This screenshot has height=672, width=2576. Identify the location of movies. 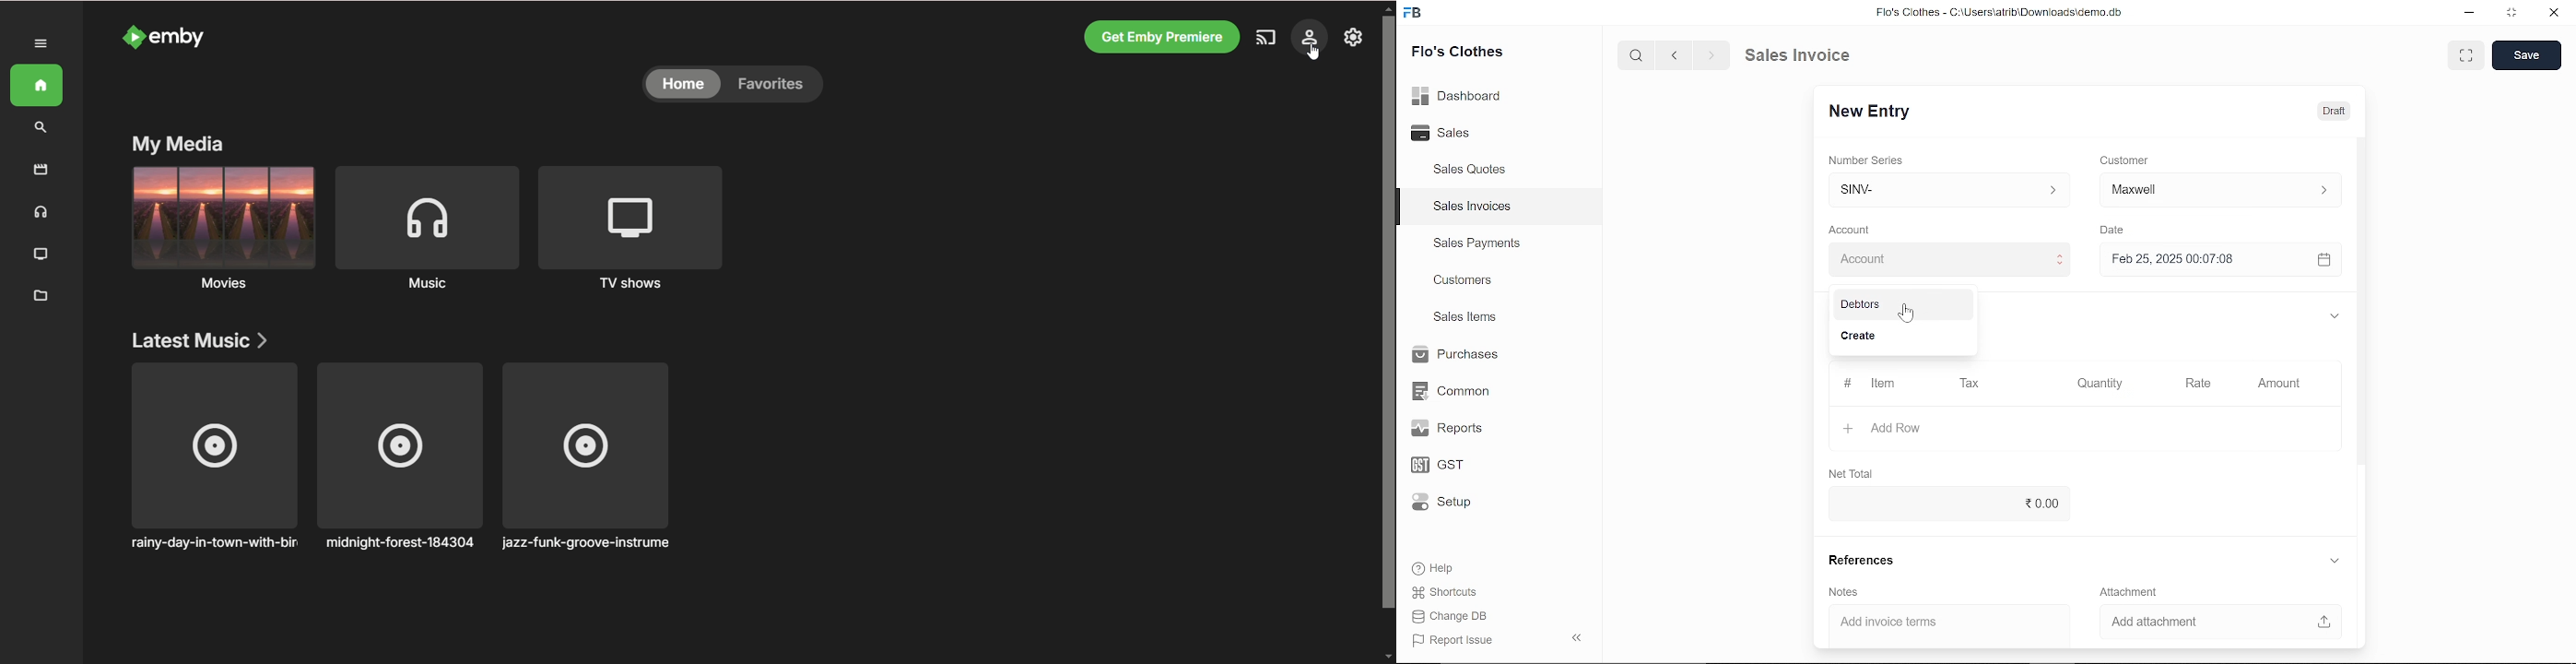
(41, 171).